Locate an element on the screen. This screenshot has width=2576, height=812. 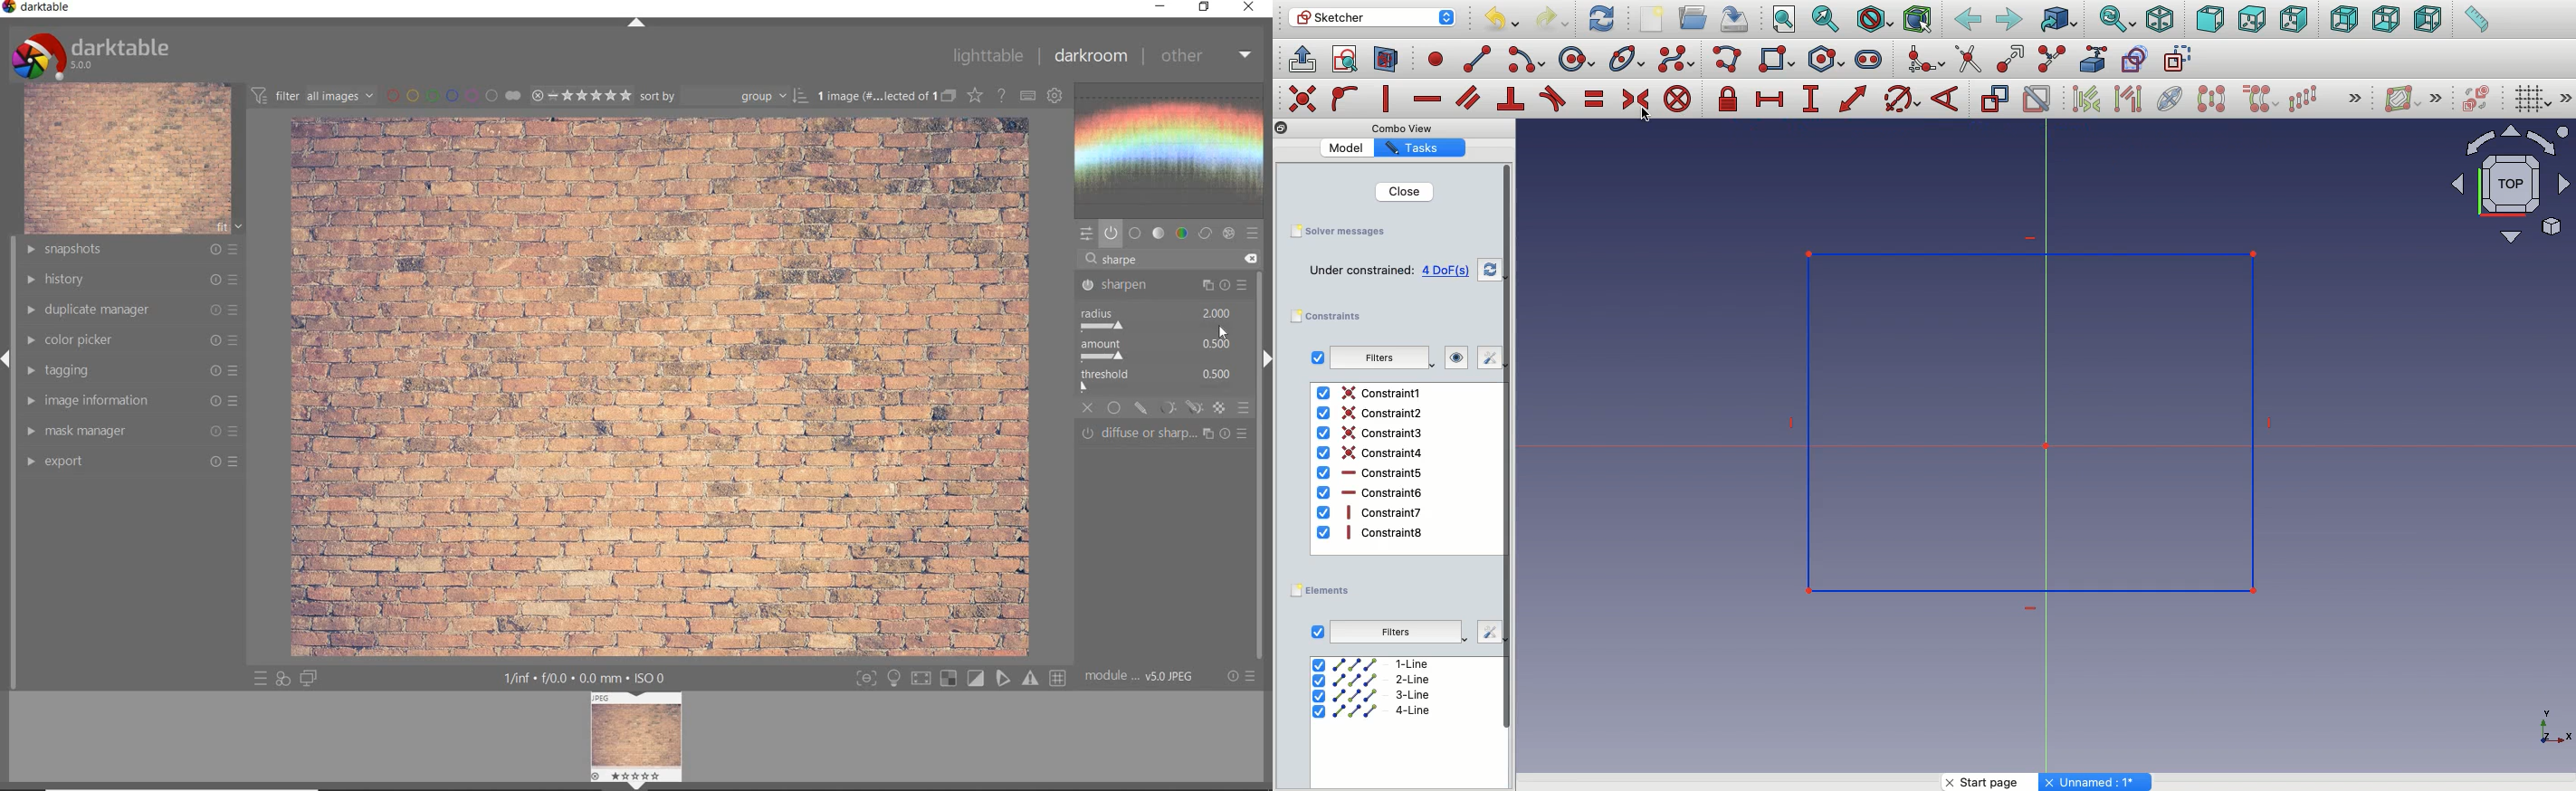
Right is located at coordinates (2296, 19).